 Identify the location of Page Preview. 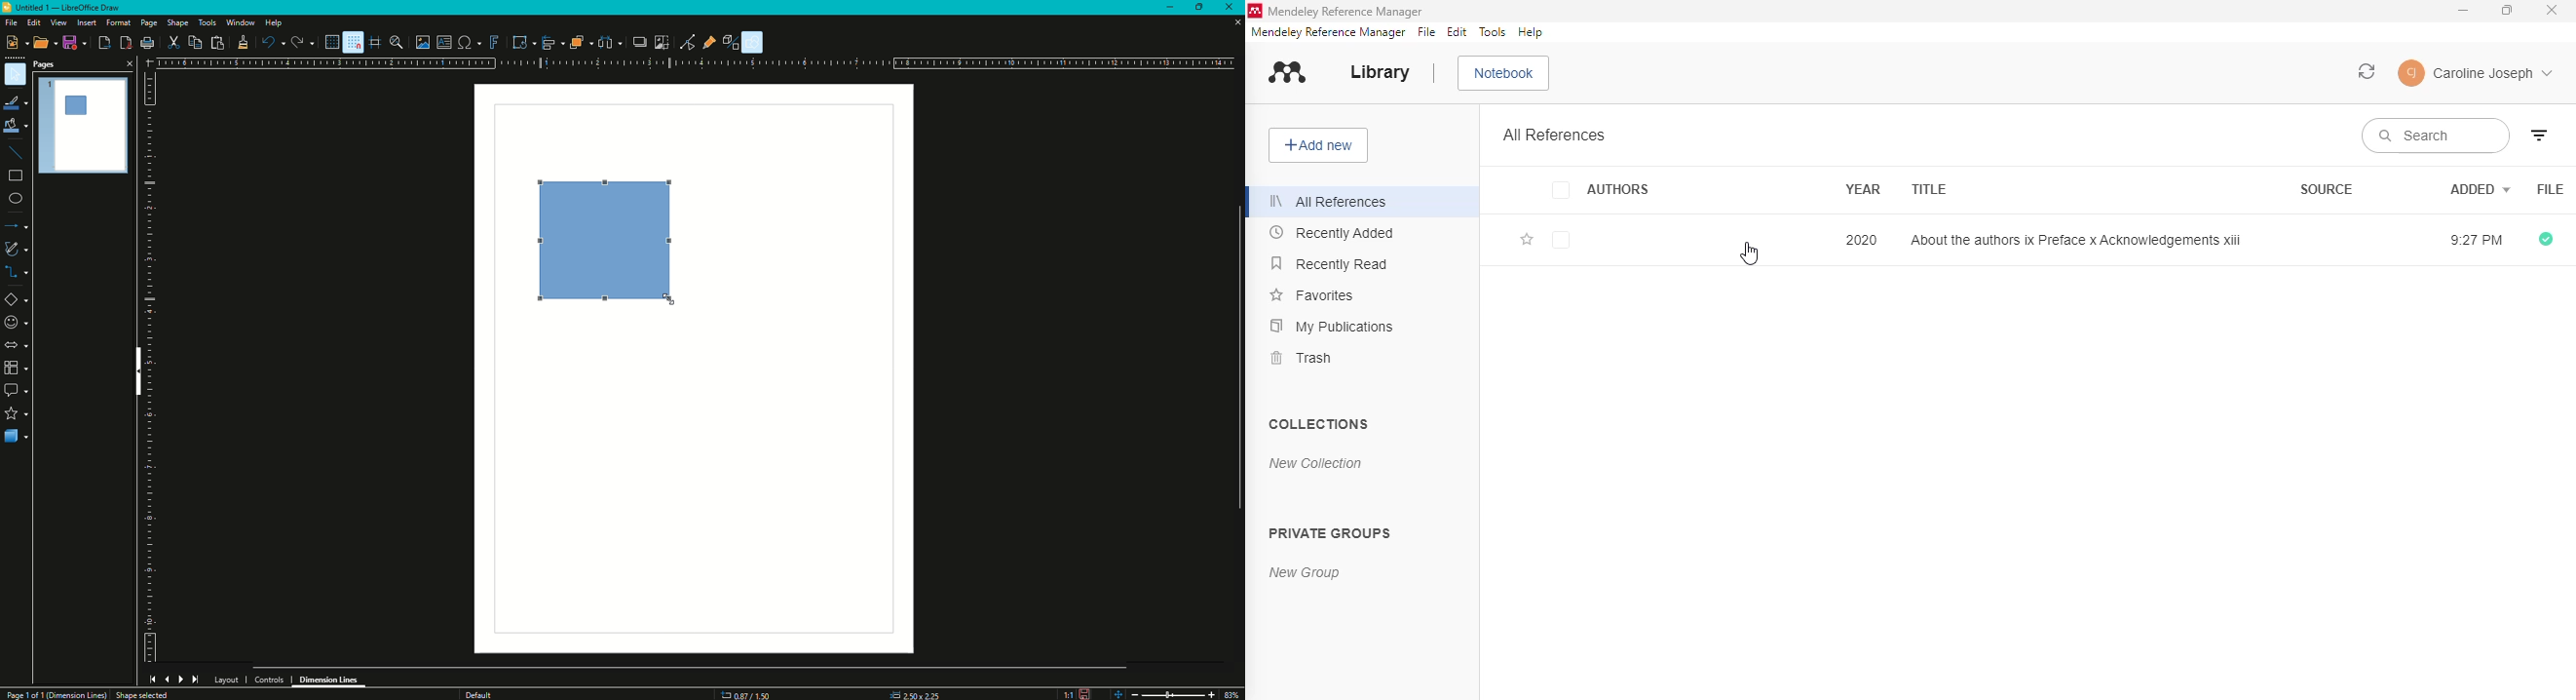
(84, 123).